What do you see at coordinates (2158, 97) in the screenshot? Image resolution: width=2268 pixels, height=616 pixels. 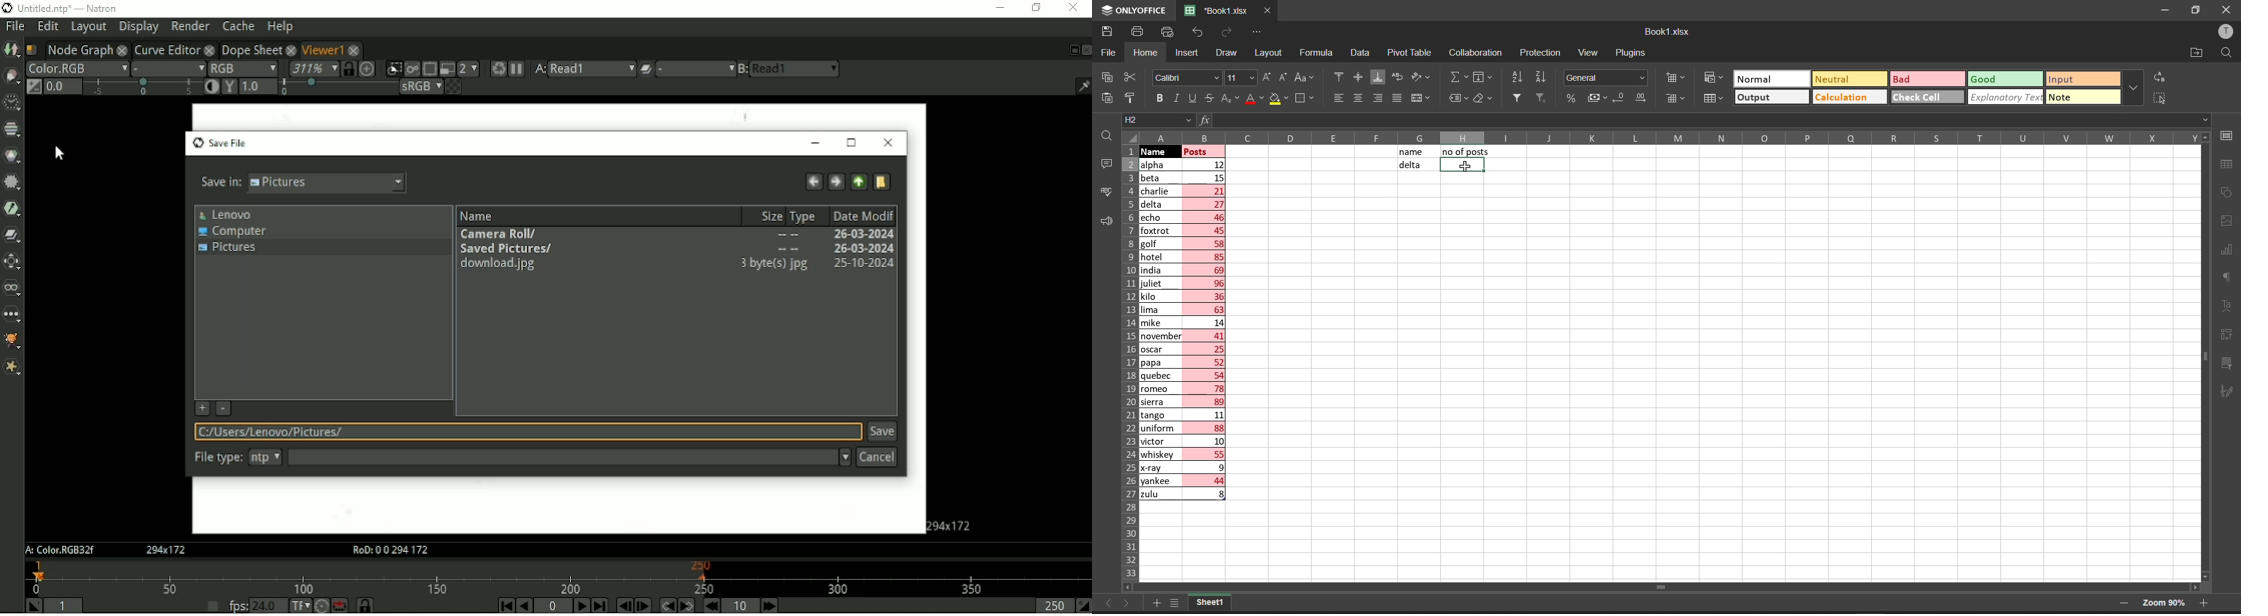 I see `select all` at bounding box center [2158, 97].